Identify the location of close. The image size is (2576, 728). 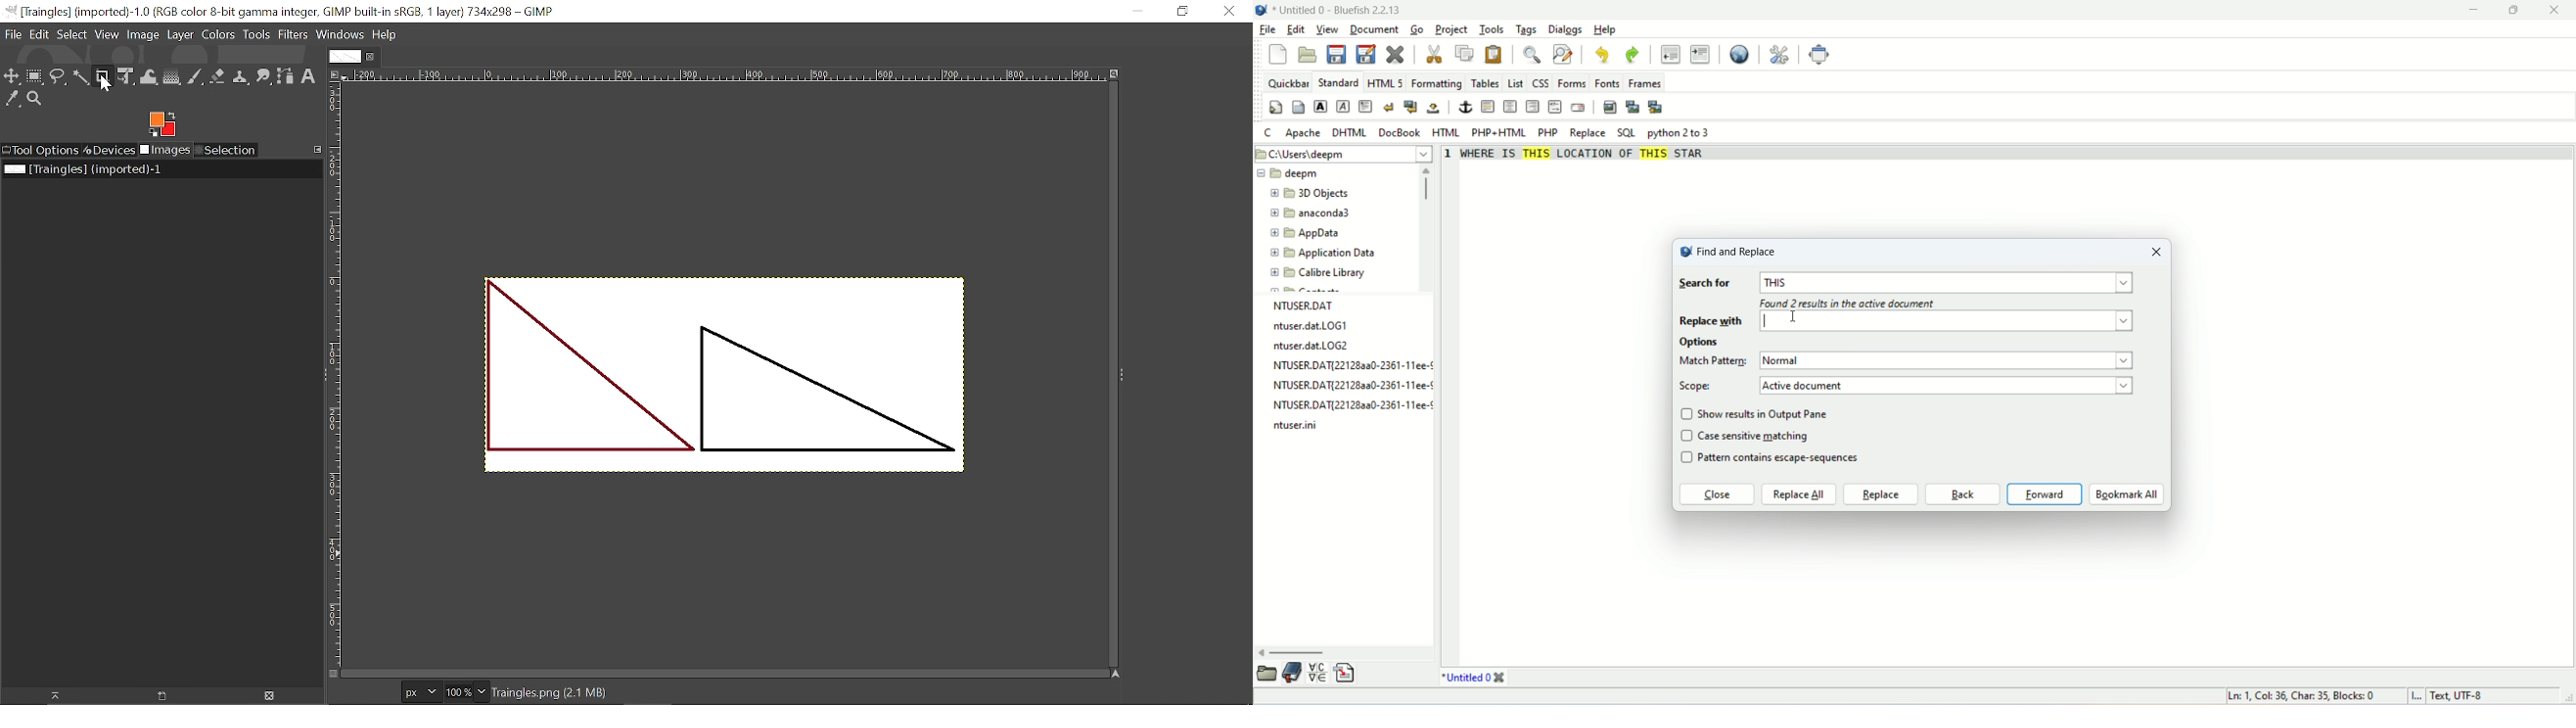
(1716, 496).